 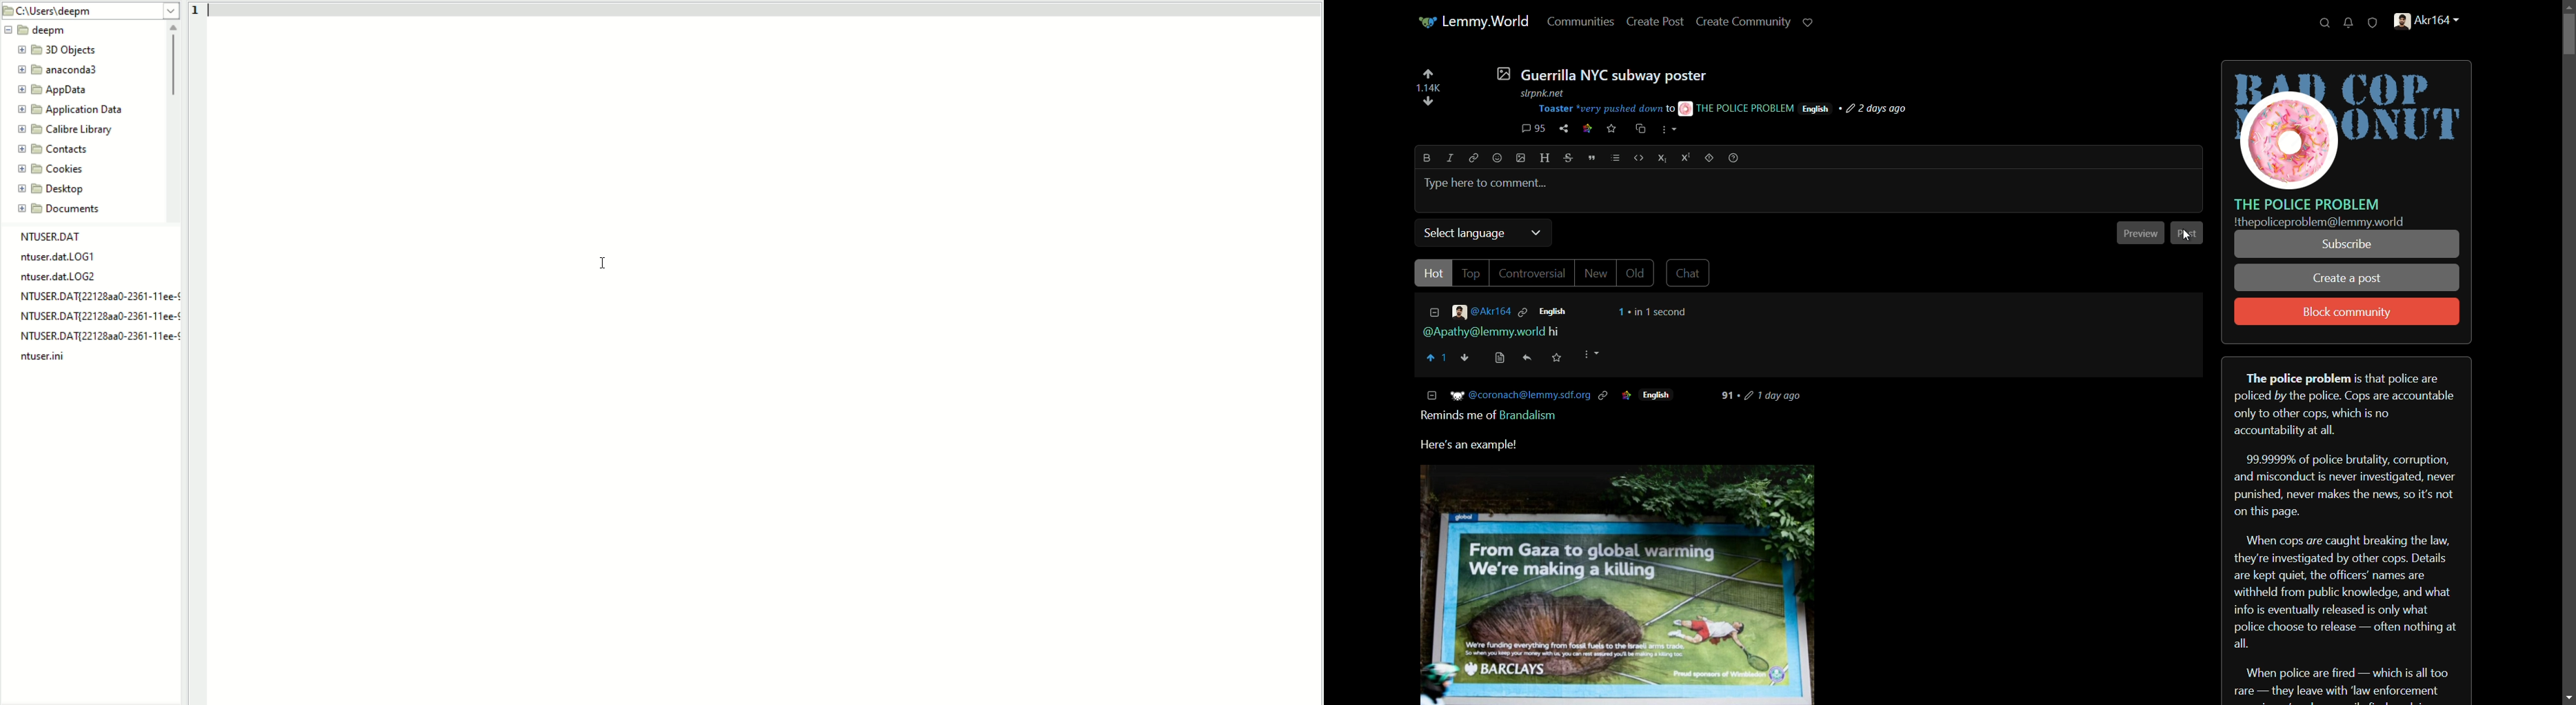 What do you see at coordinates (1734, 158) in the screenshot?
I see `help` at bounding box center [1734, 158].